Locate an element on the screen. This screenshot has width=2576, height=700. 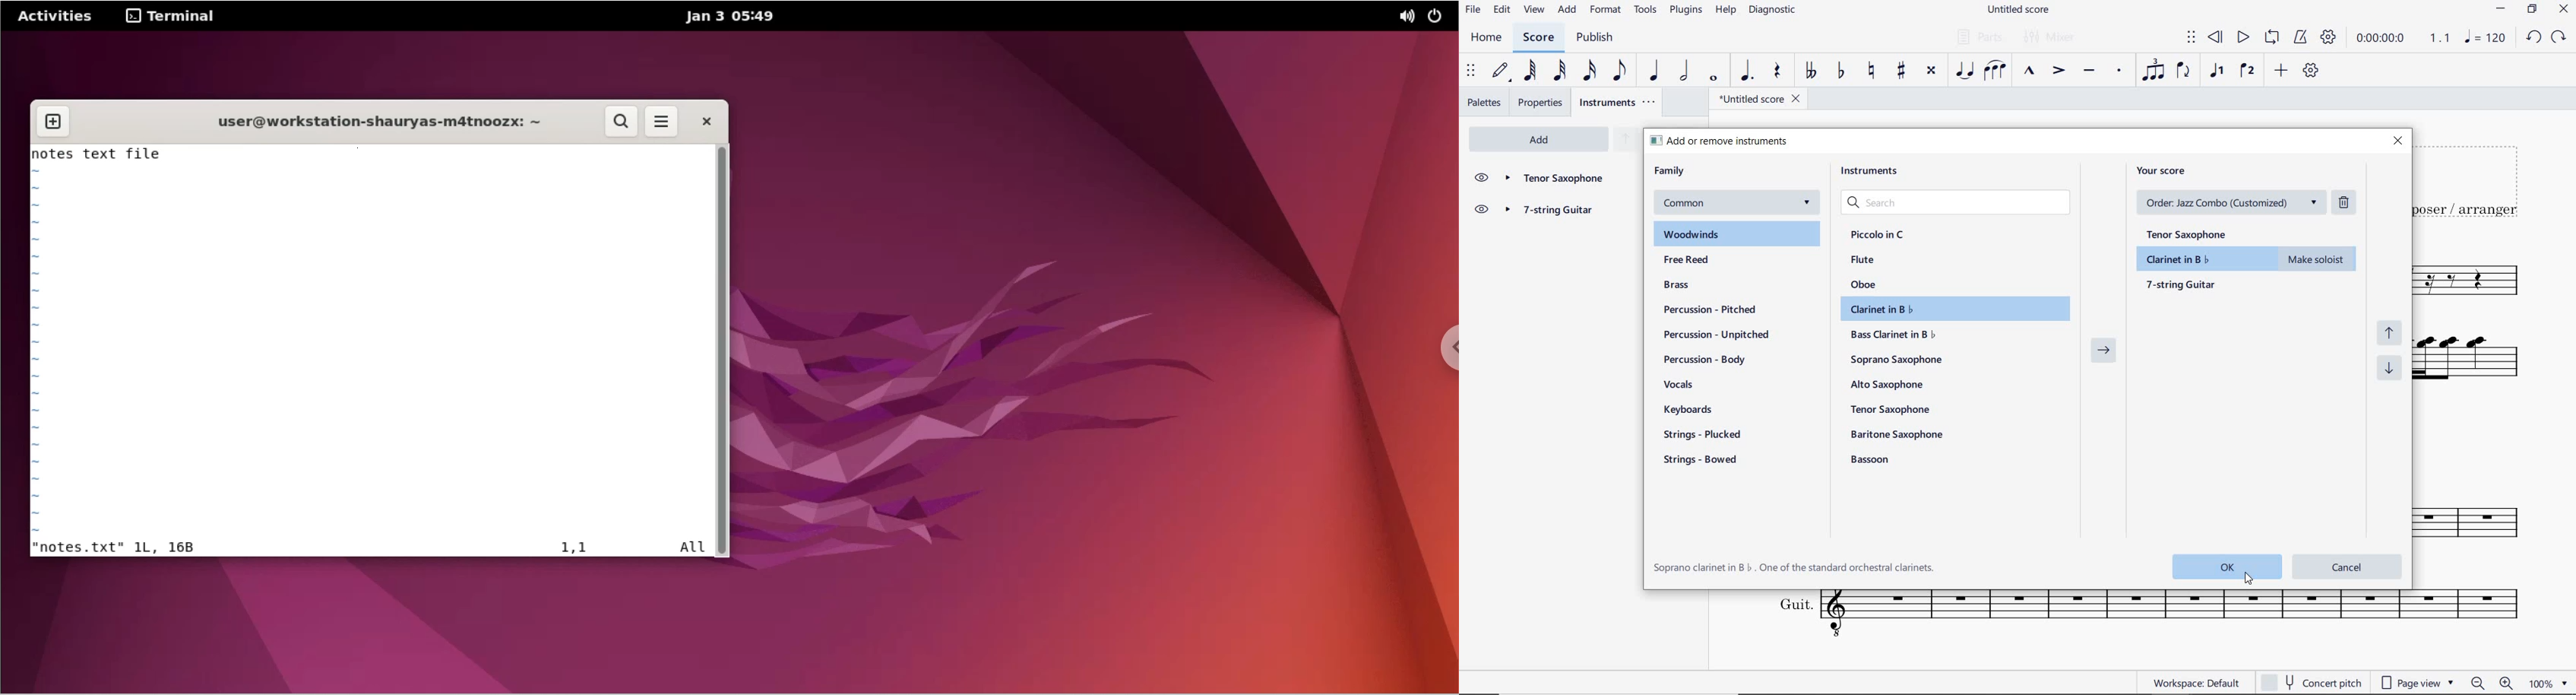
INSTRUMENT: GUIT is located at coordinates (2142, 616).